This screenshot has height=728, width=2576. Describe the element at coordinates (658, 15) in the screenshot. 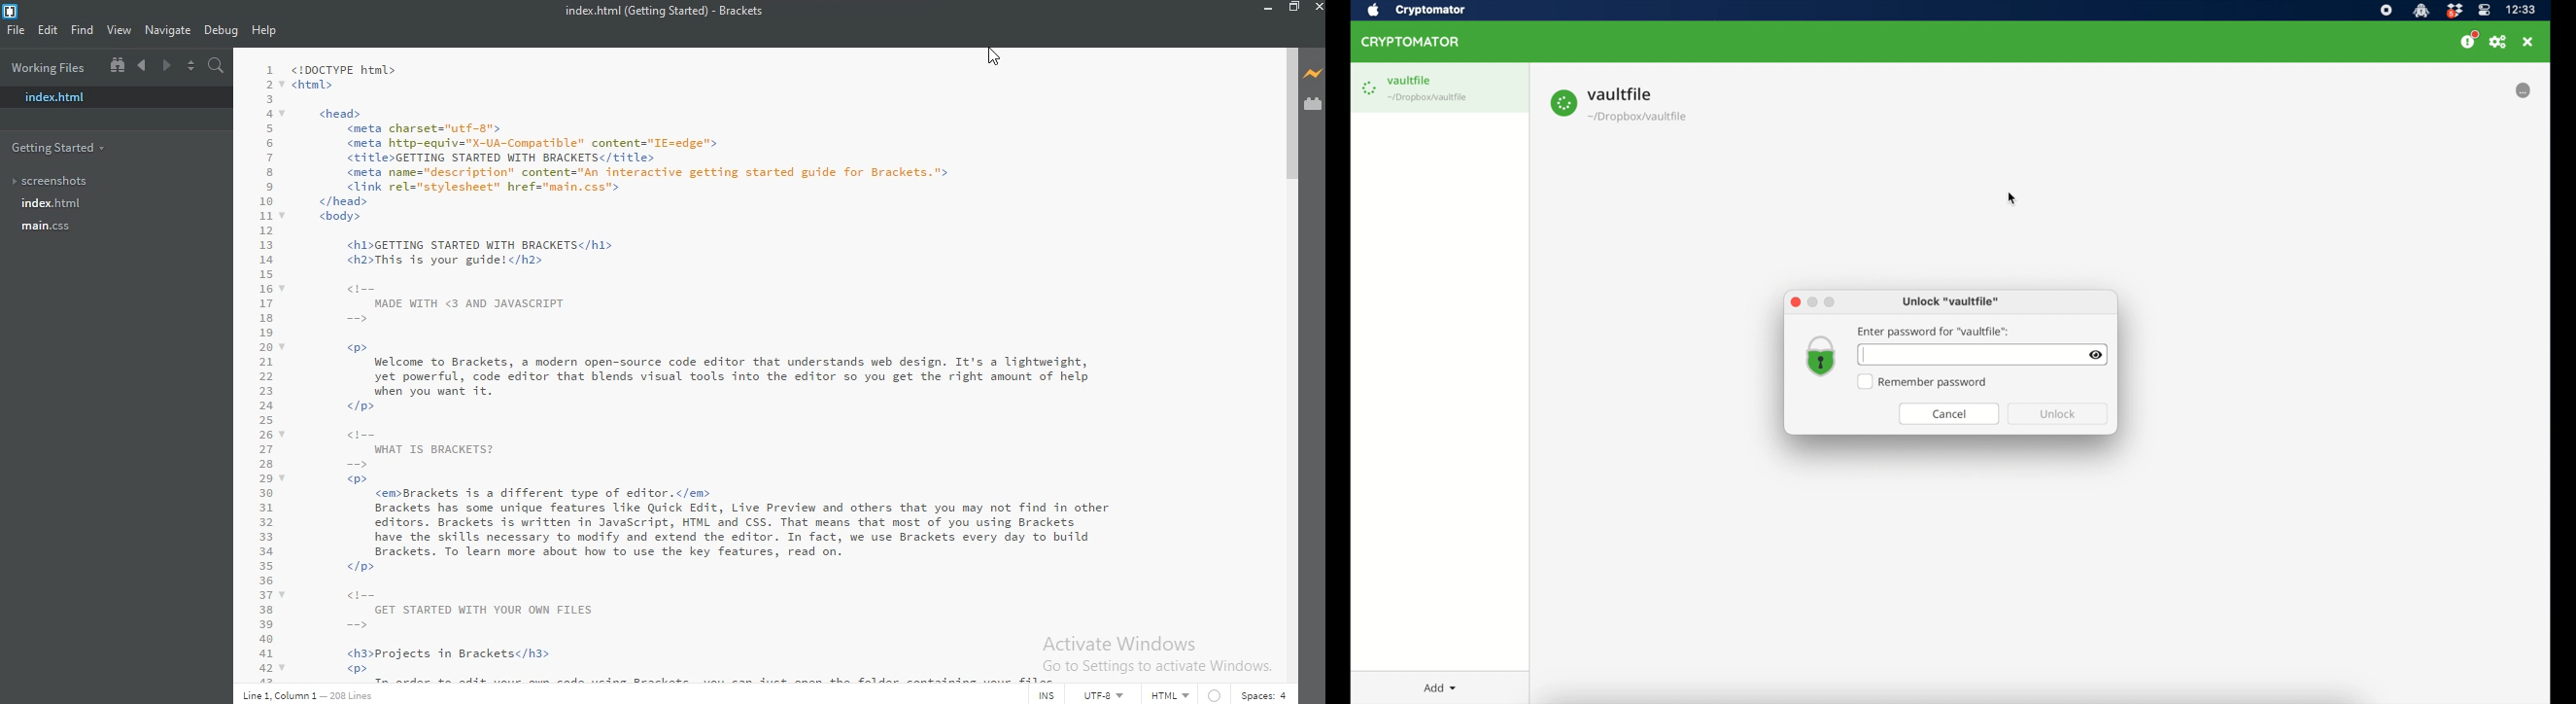

I see `index html (Getting Started) - Brackets` at that location.